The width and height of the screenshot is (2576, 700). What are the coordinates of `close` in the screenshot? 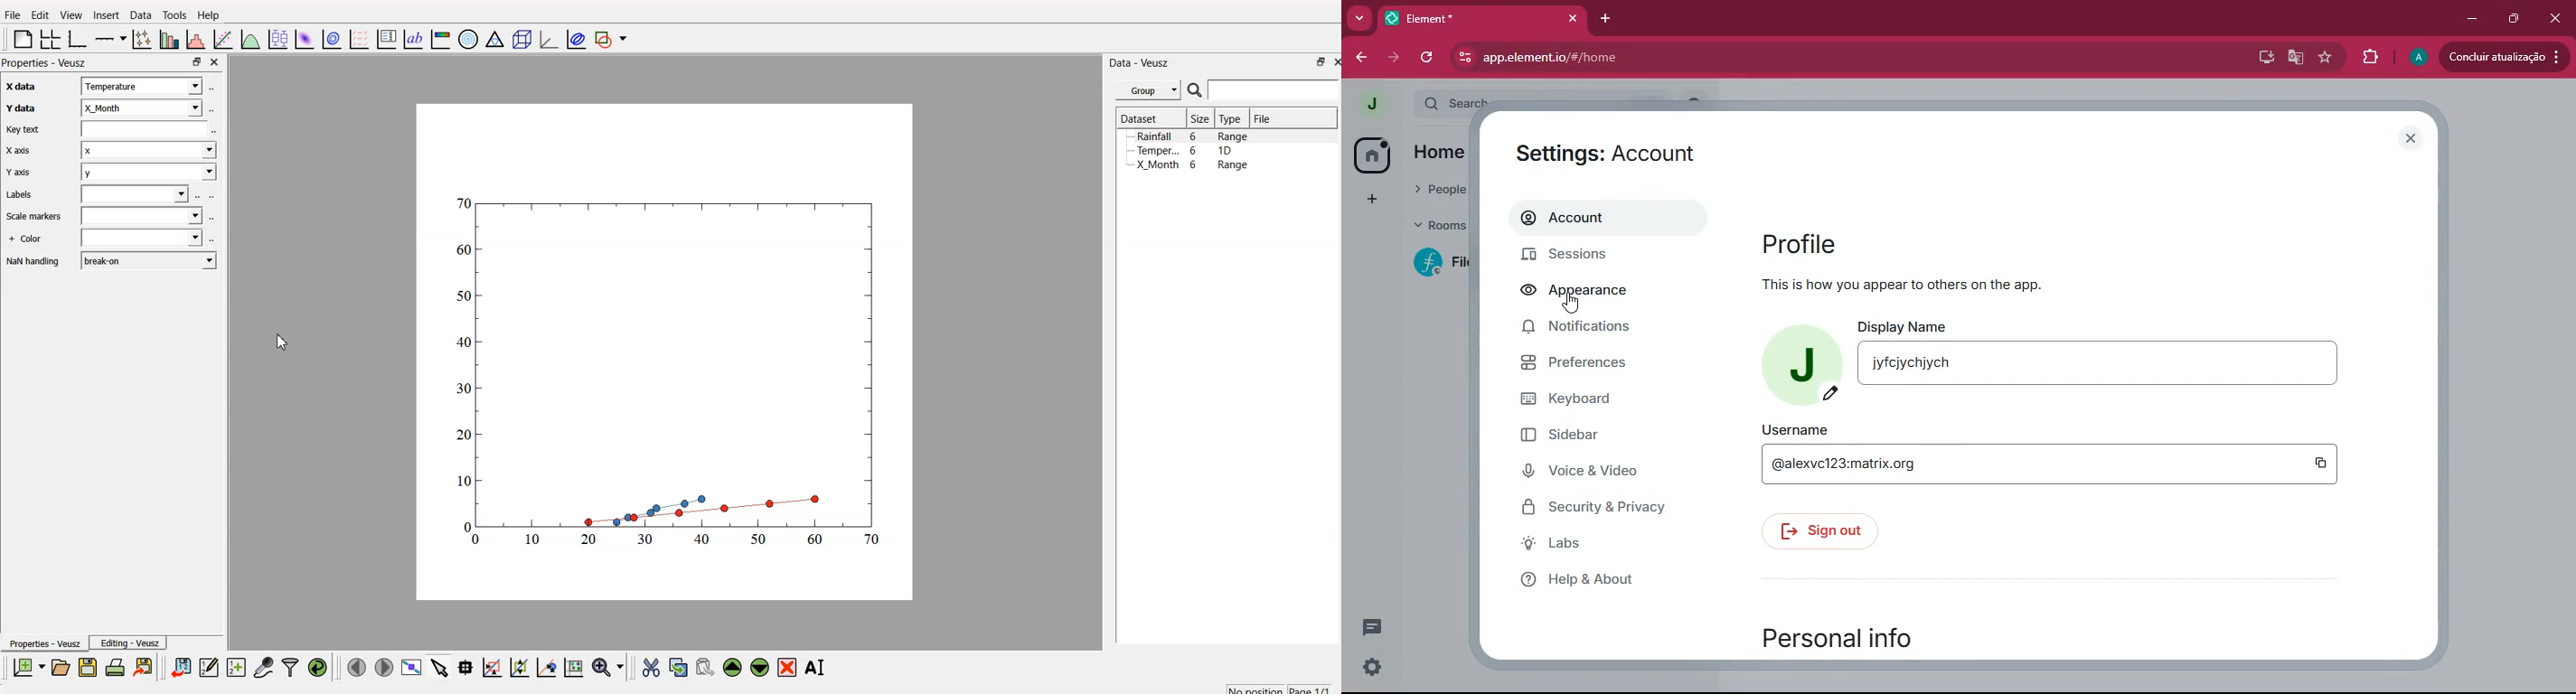 It's located at (1573, 18).